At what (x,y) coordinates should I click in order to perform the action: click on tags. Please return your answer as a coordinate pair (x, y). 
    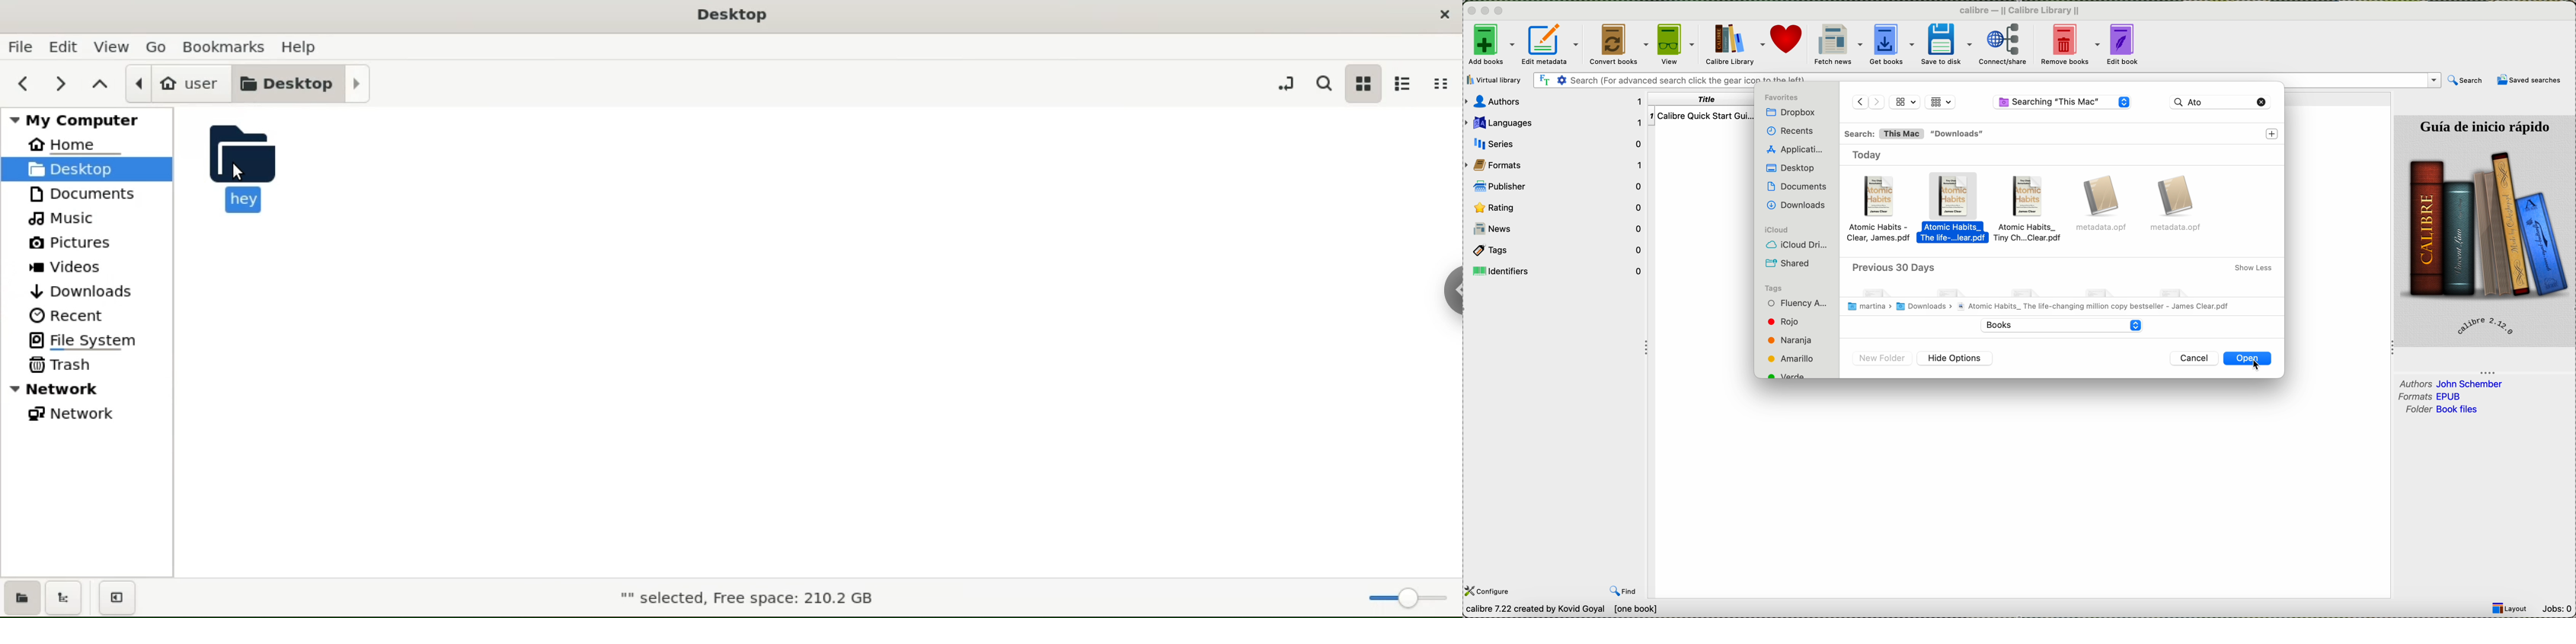
    Looking at the image, I should click on (1558, 250).